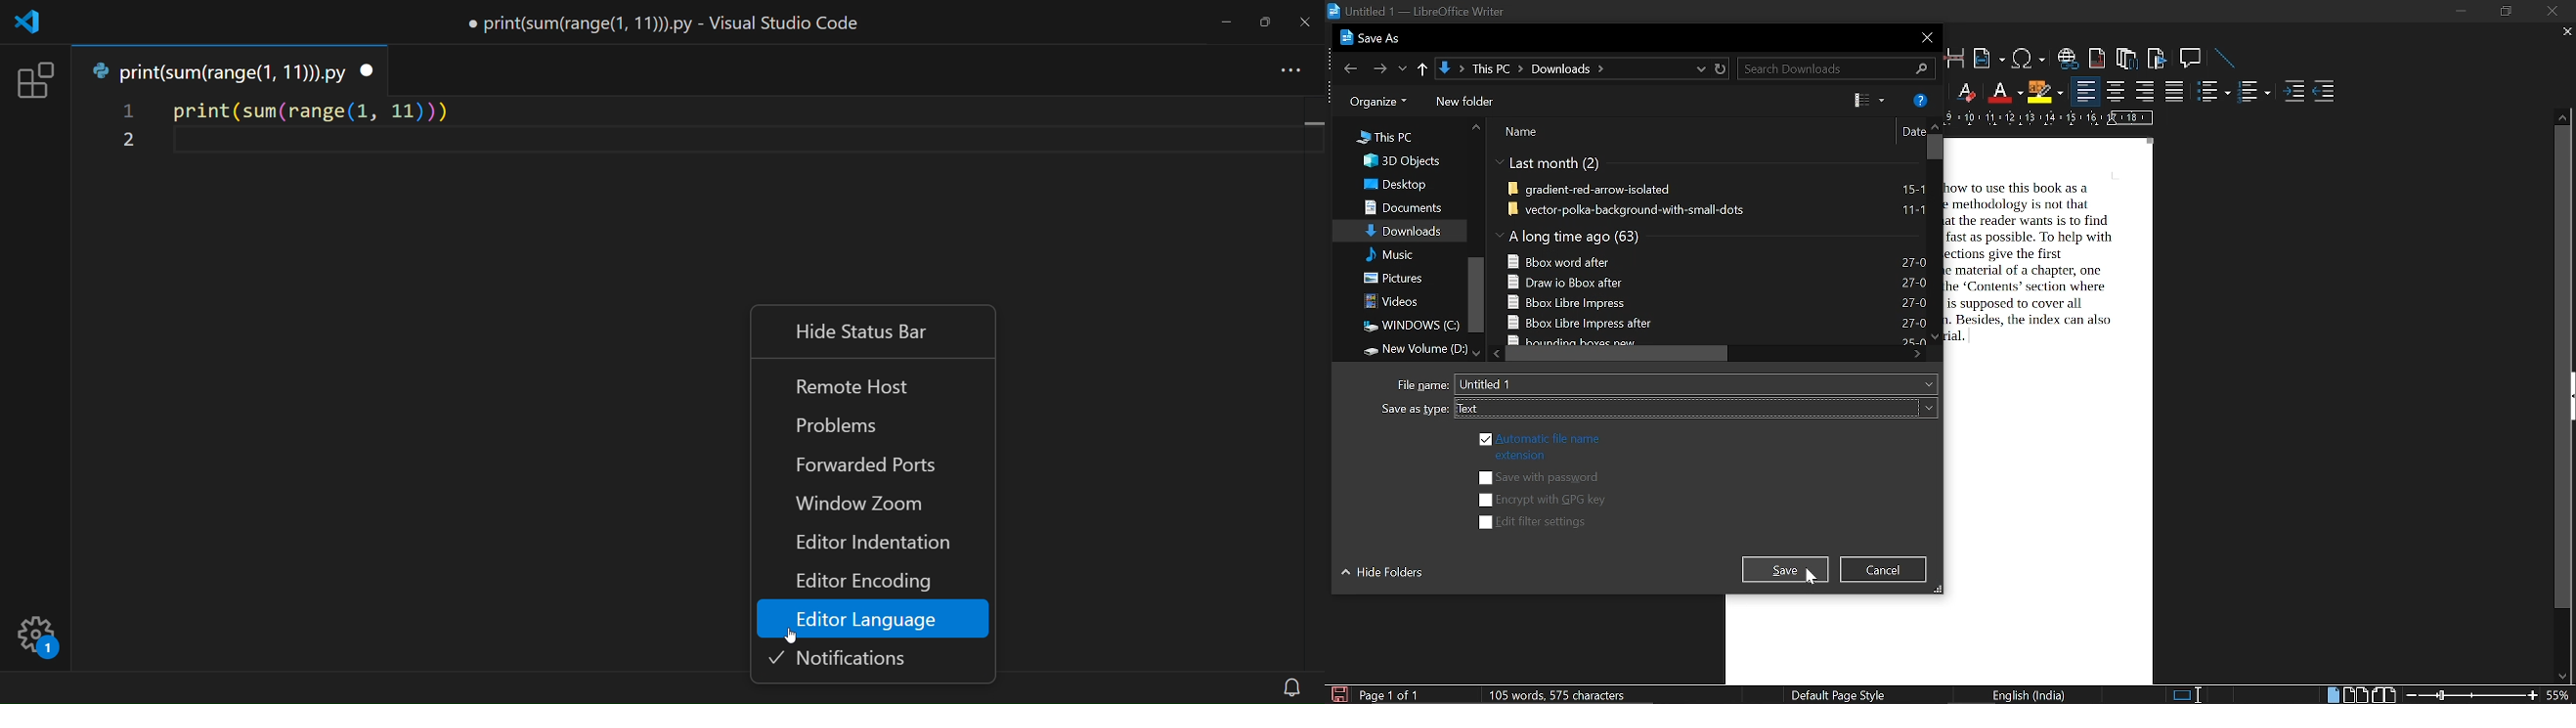 This screenshot has height=728, width=2576. Describe the element at coordinates (2253, 92) in the screenshot. I see `toggle unordered list` at that location.